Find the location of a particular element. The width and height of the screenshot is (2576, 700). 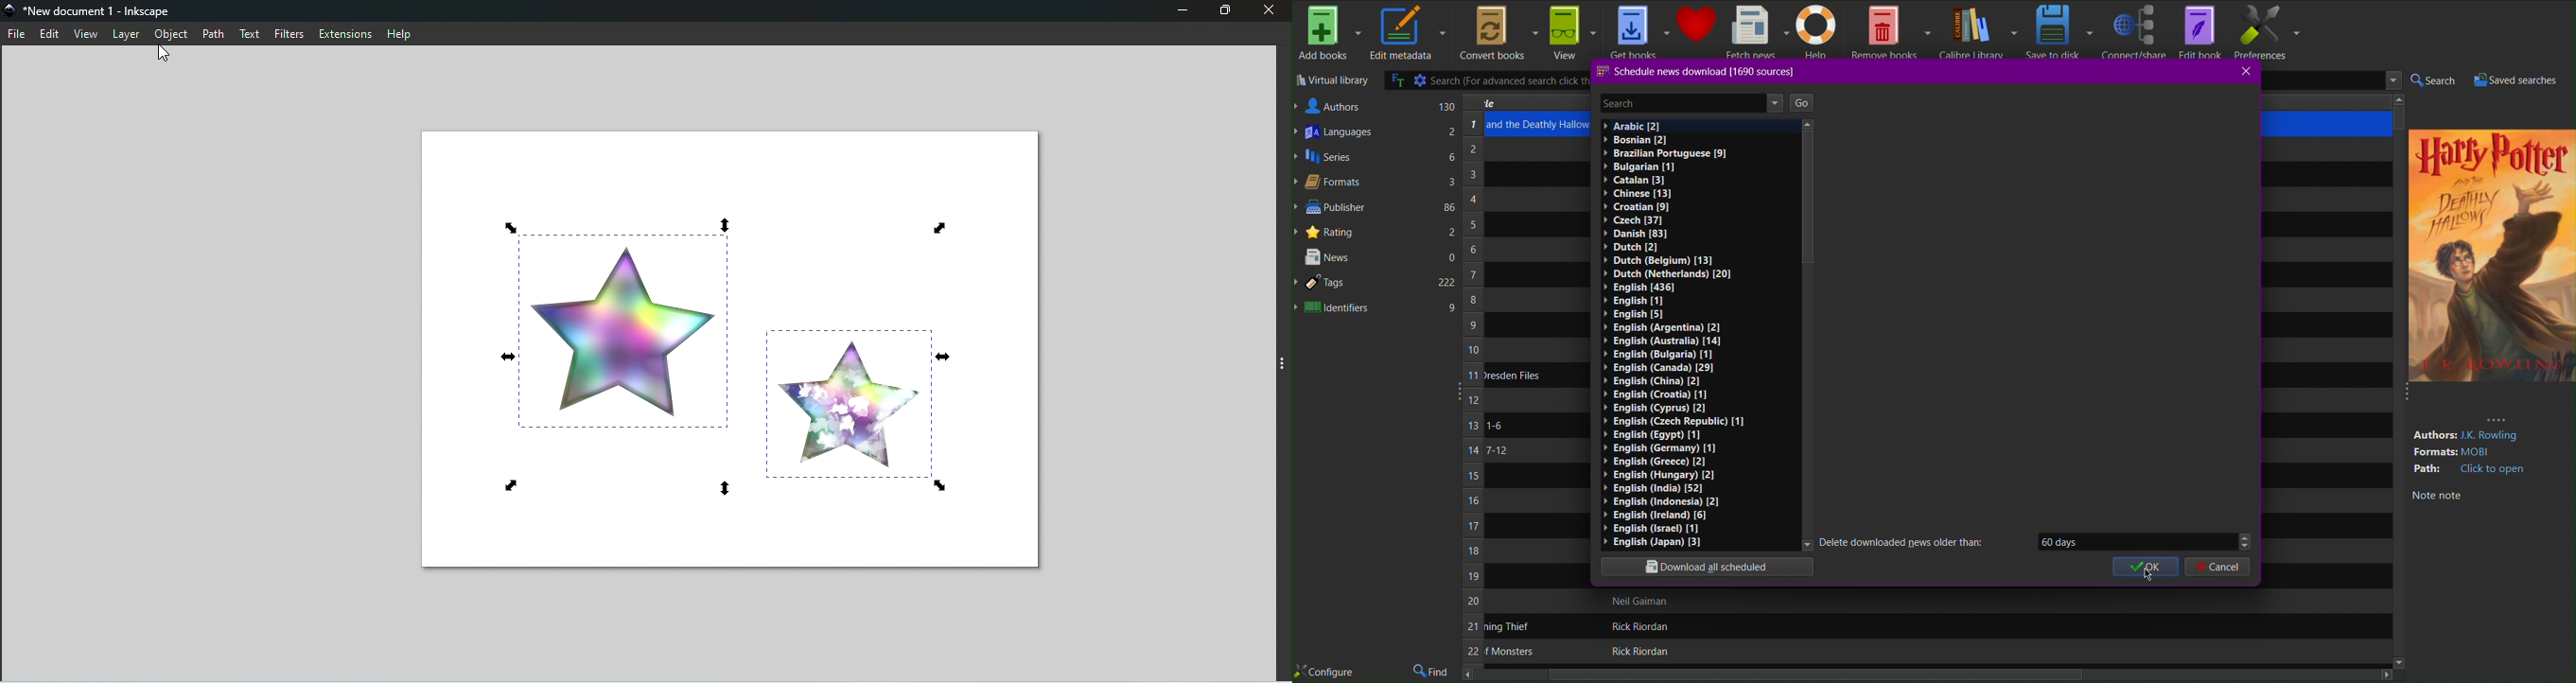

Add books is located at coordinates (1329, 33).